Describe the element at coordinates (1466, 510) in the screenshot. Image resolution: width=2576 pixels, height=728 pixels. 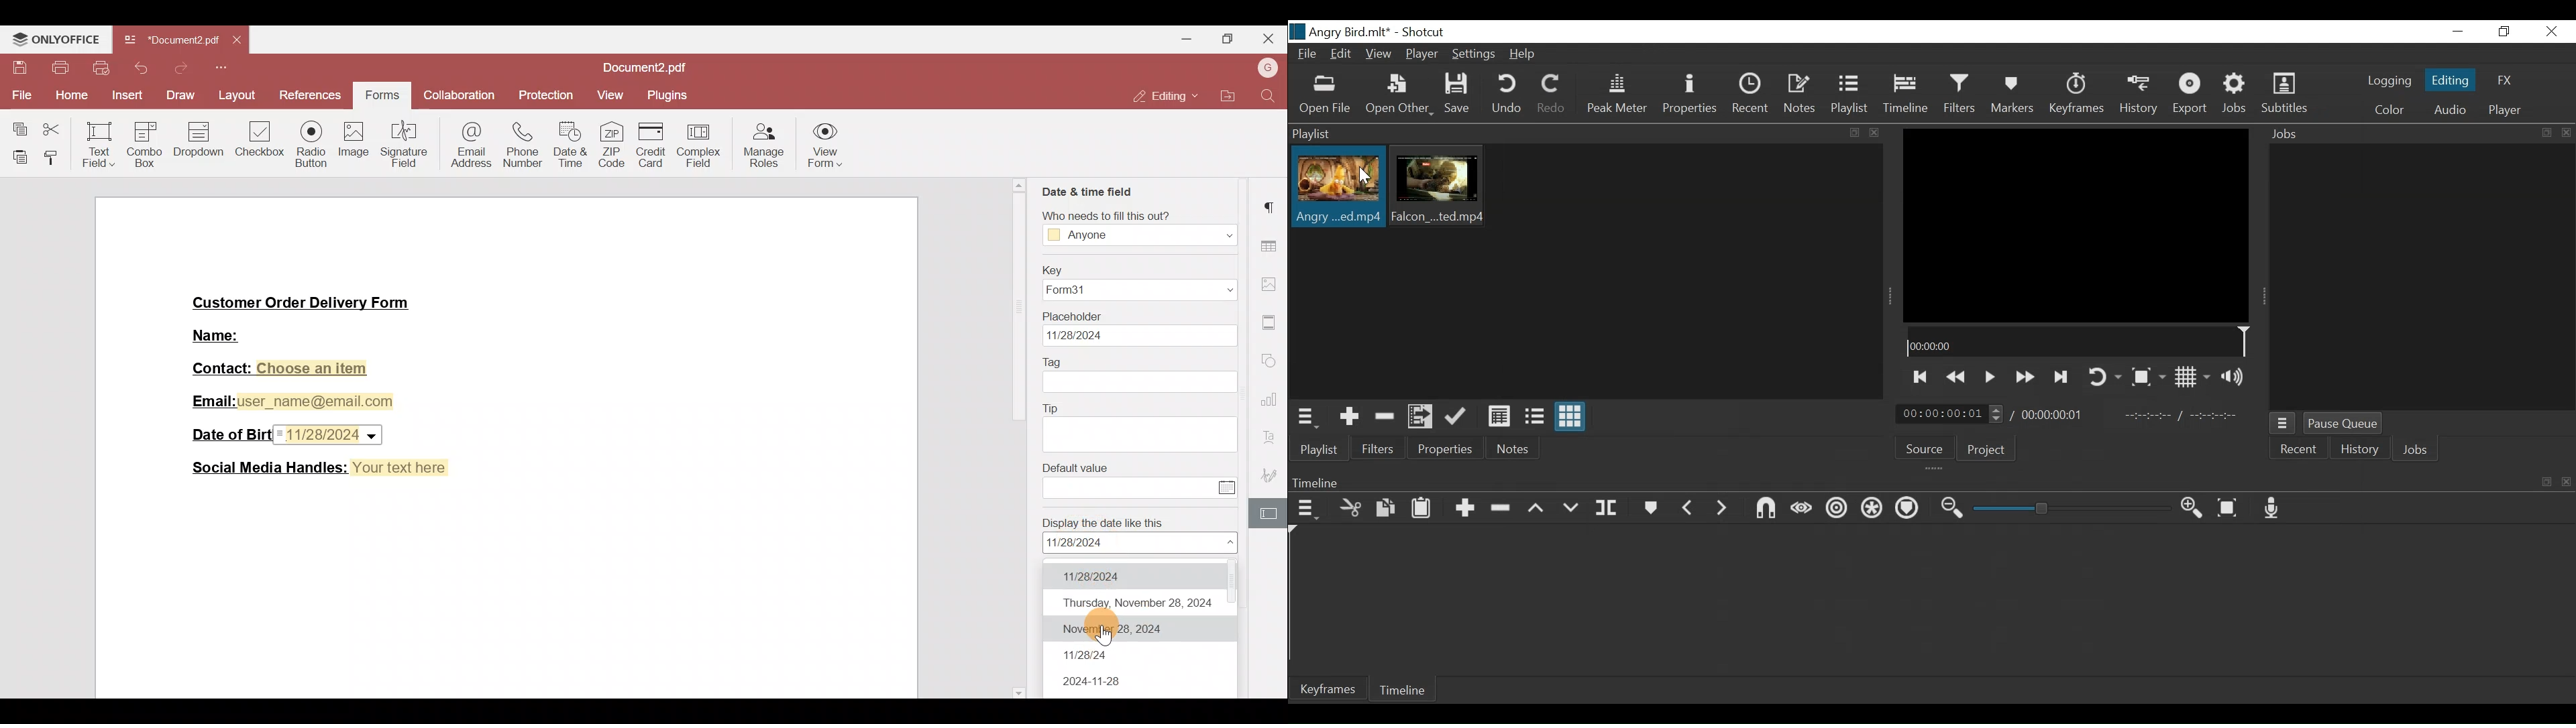
I see `Append` at that location.